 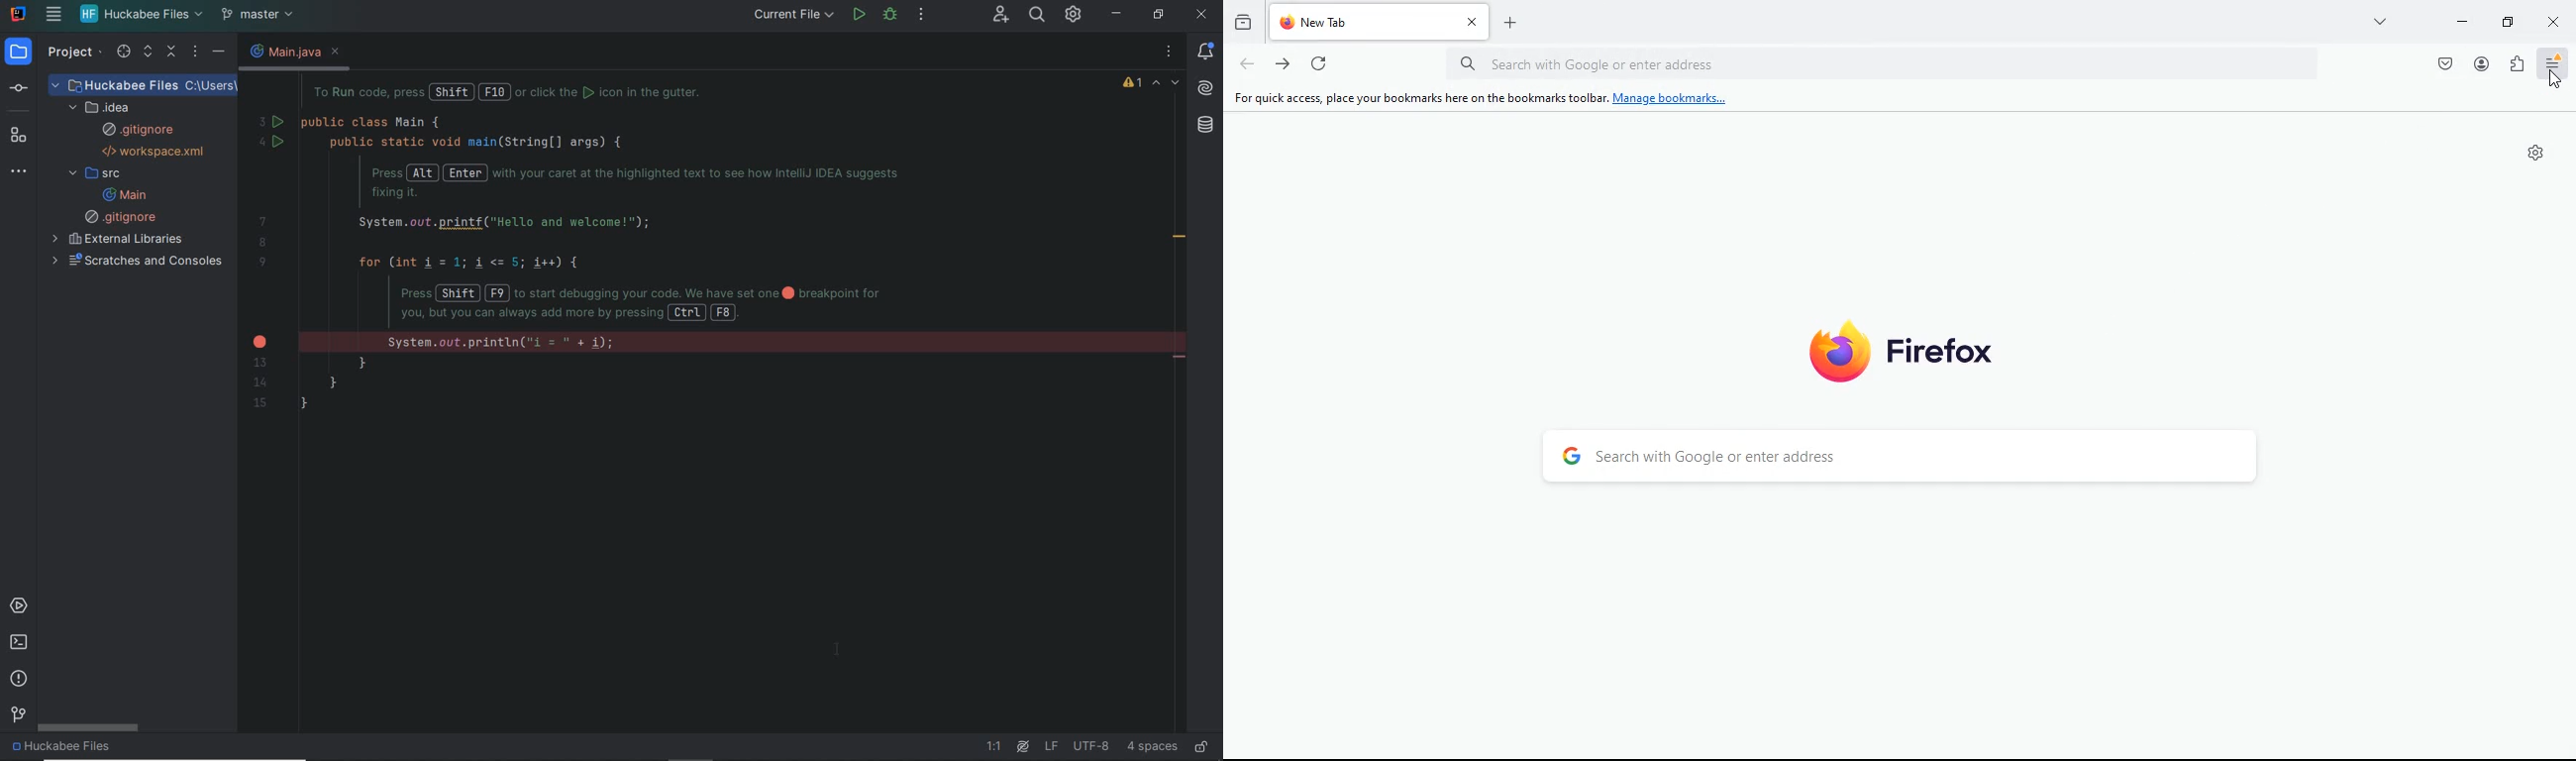 What do you see at coordinates (1871, 63) in the screenshot?
I see `url` at bounding box center [1871, 63].